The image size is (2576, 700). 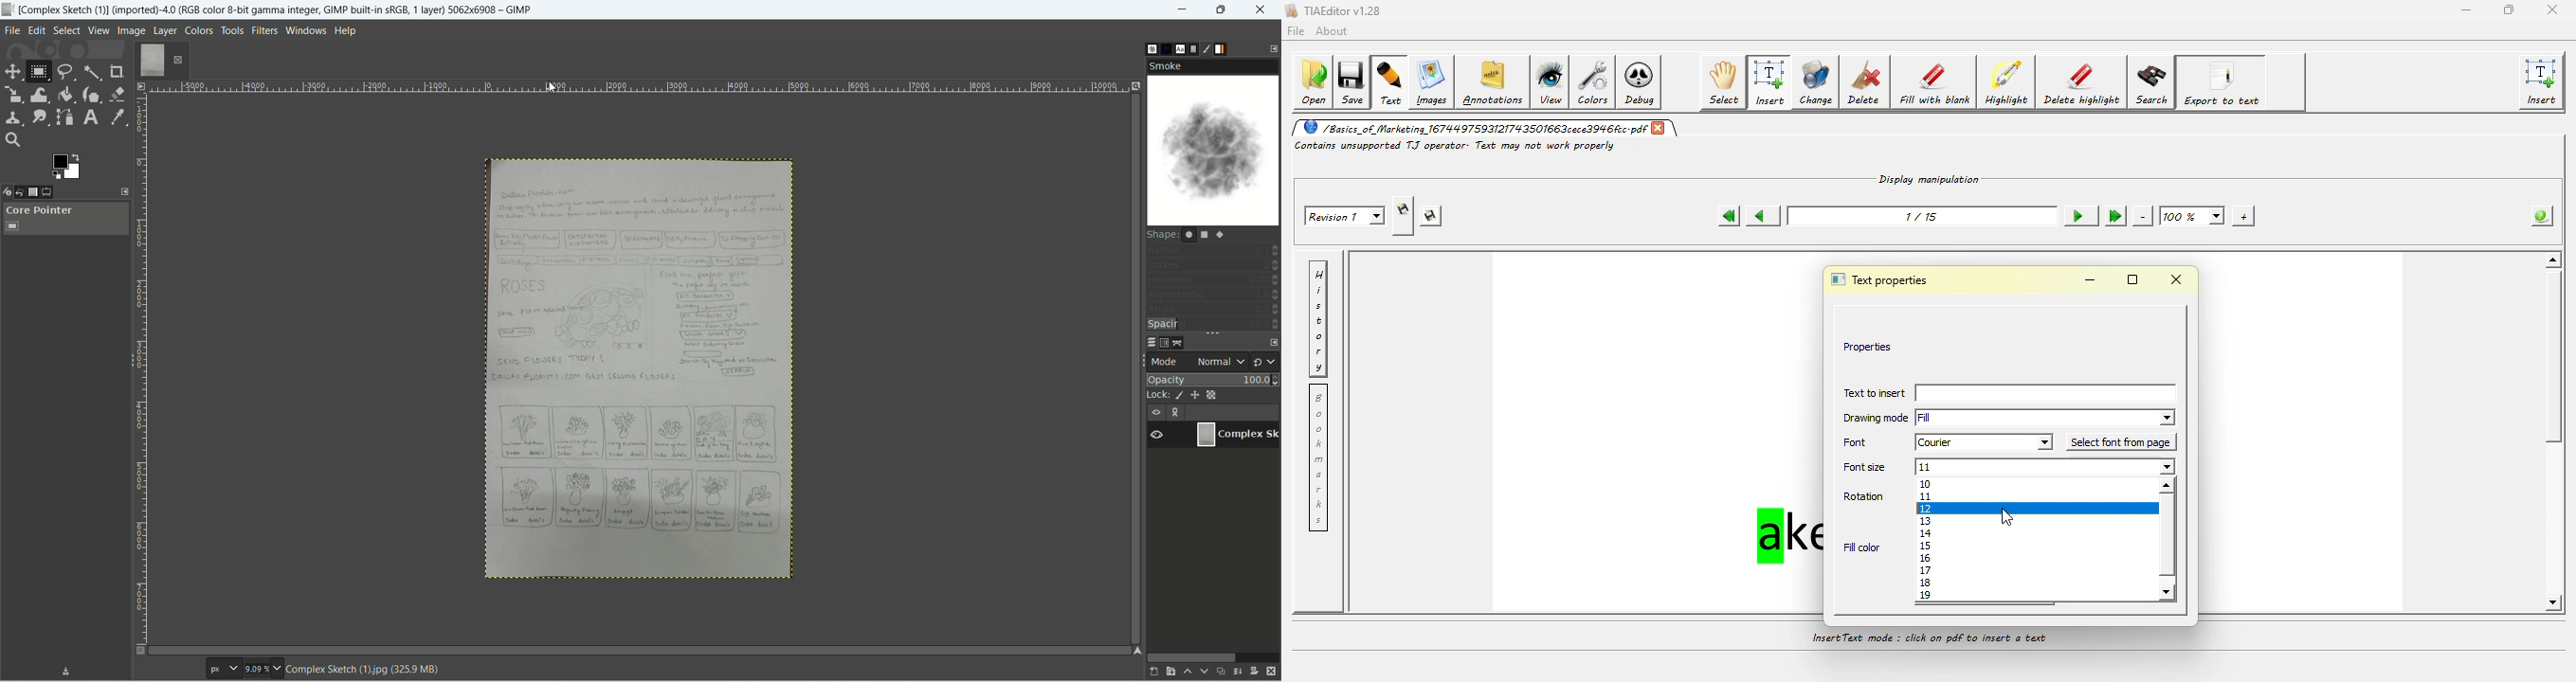 I want to click on colors, so click(x=200, y=30).